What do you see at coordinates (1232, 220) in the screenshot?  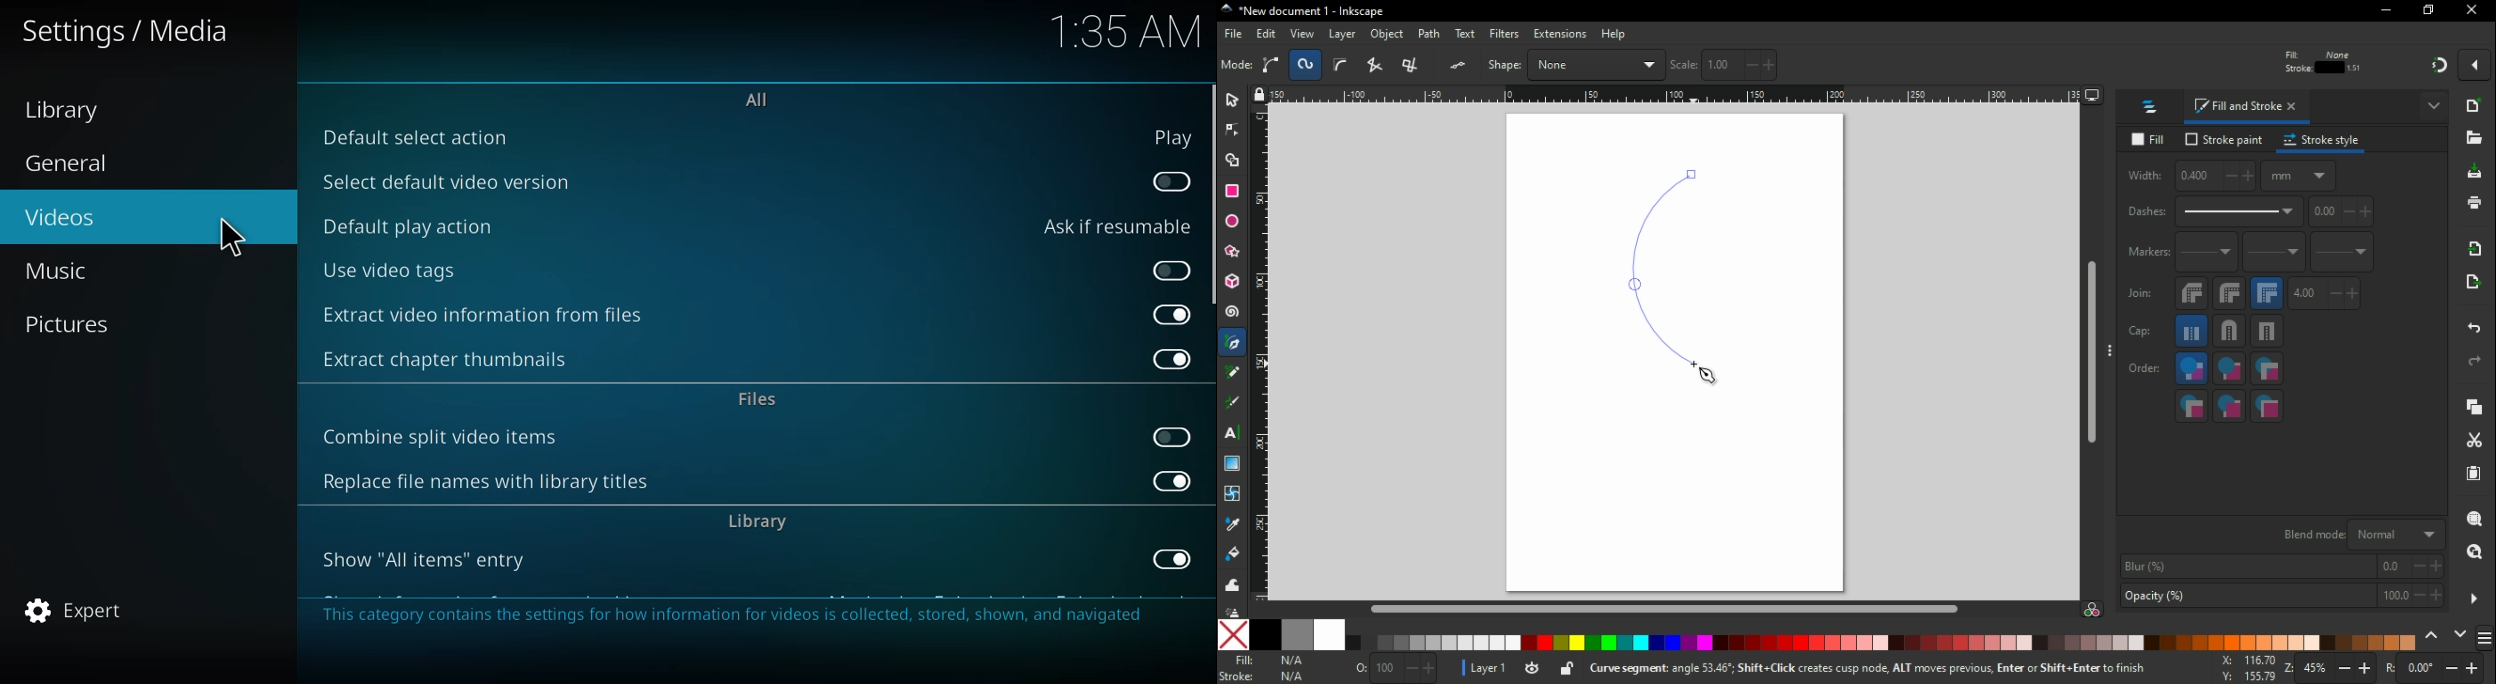 I see `ellipse / arc tool` at bounding box center [1232, 220].